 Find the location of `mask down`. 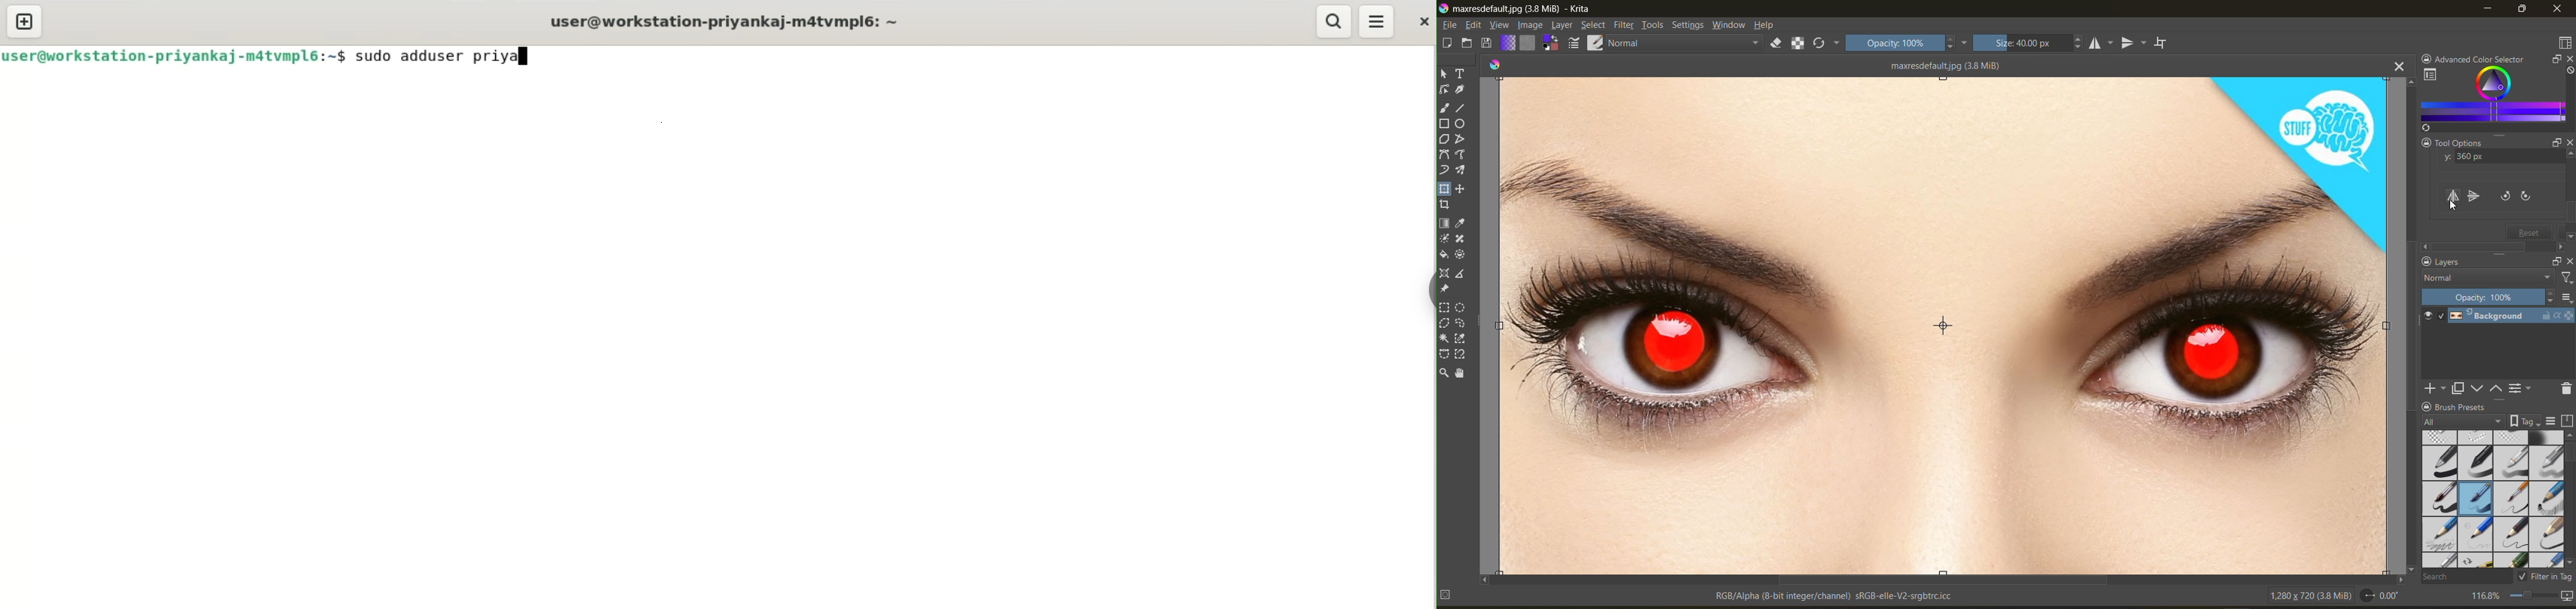

mask down is located at coordinates (2478, 388).